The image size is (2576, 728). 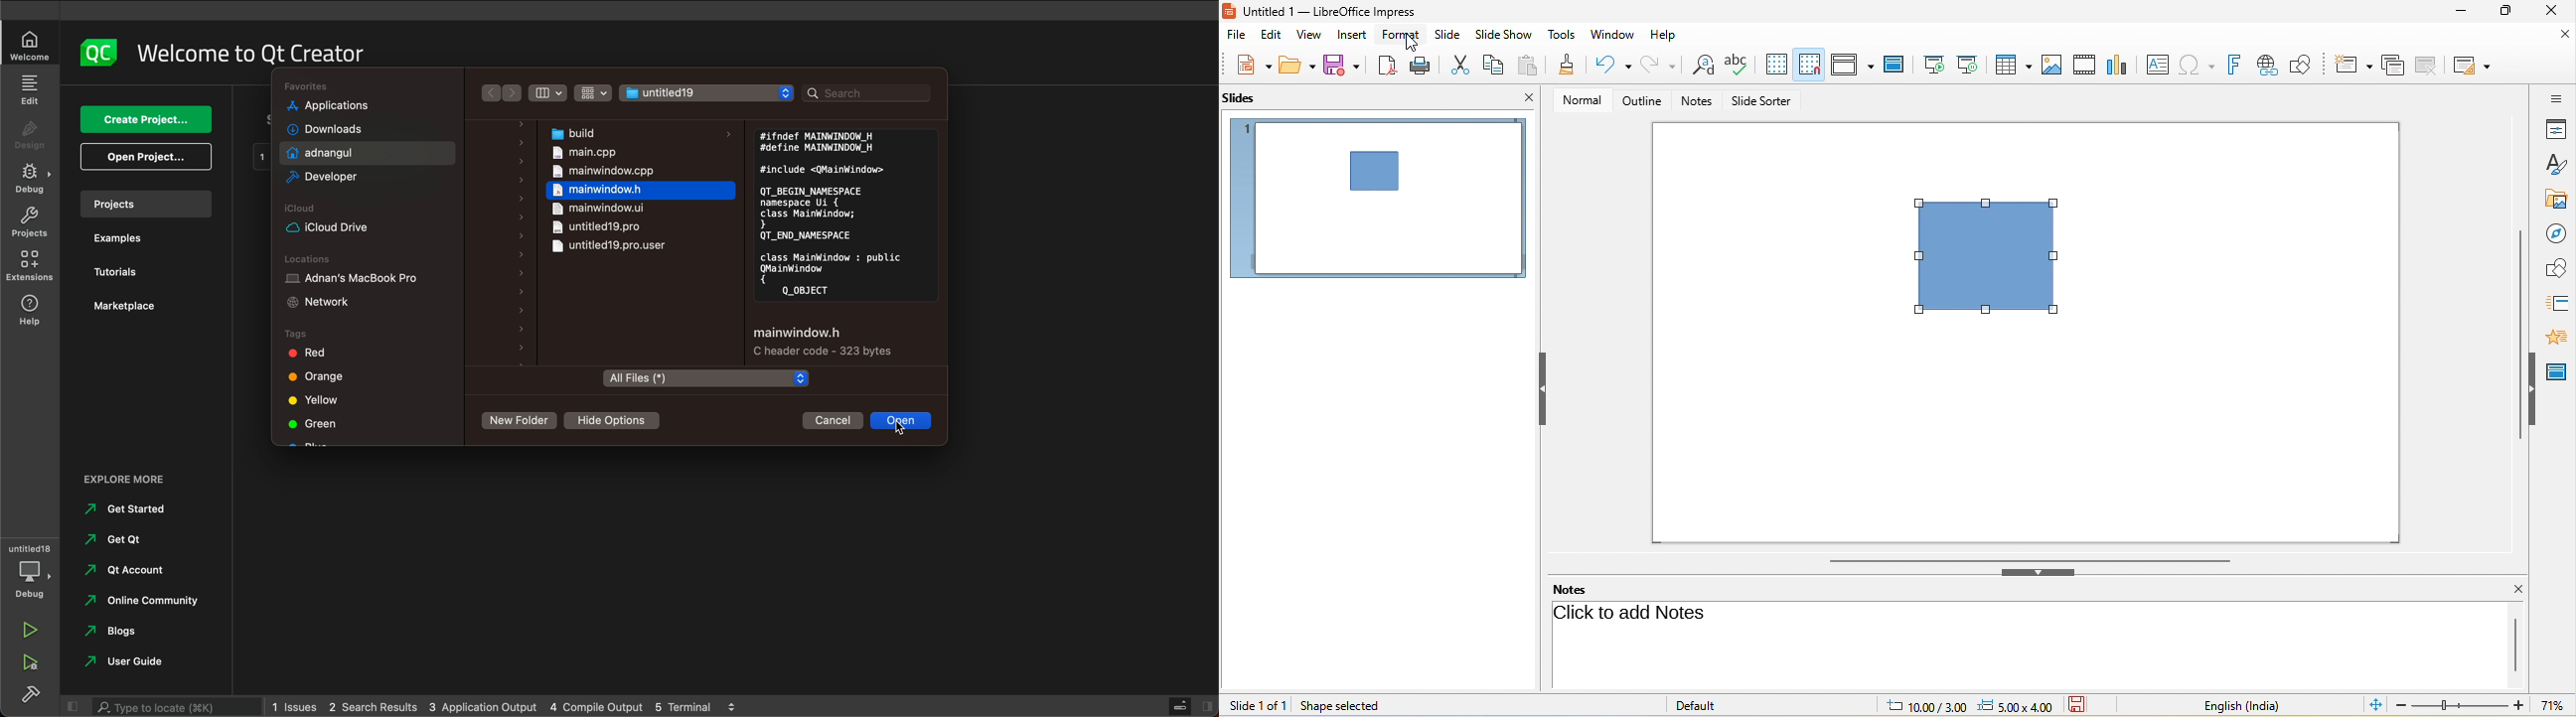 I want to click on , so click(x=593, y=93).